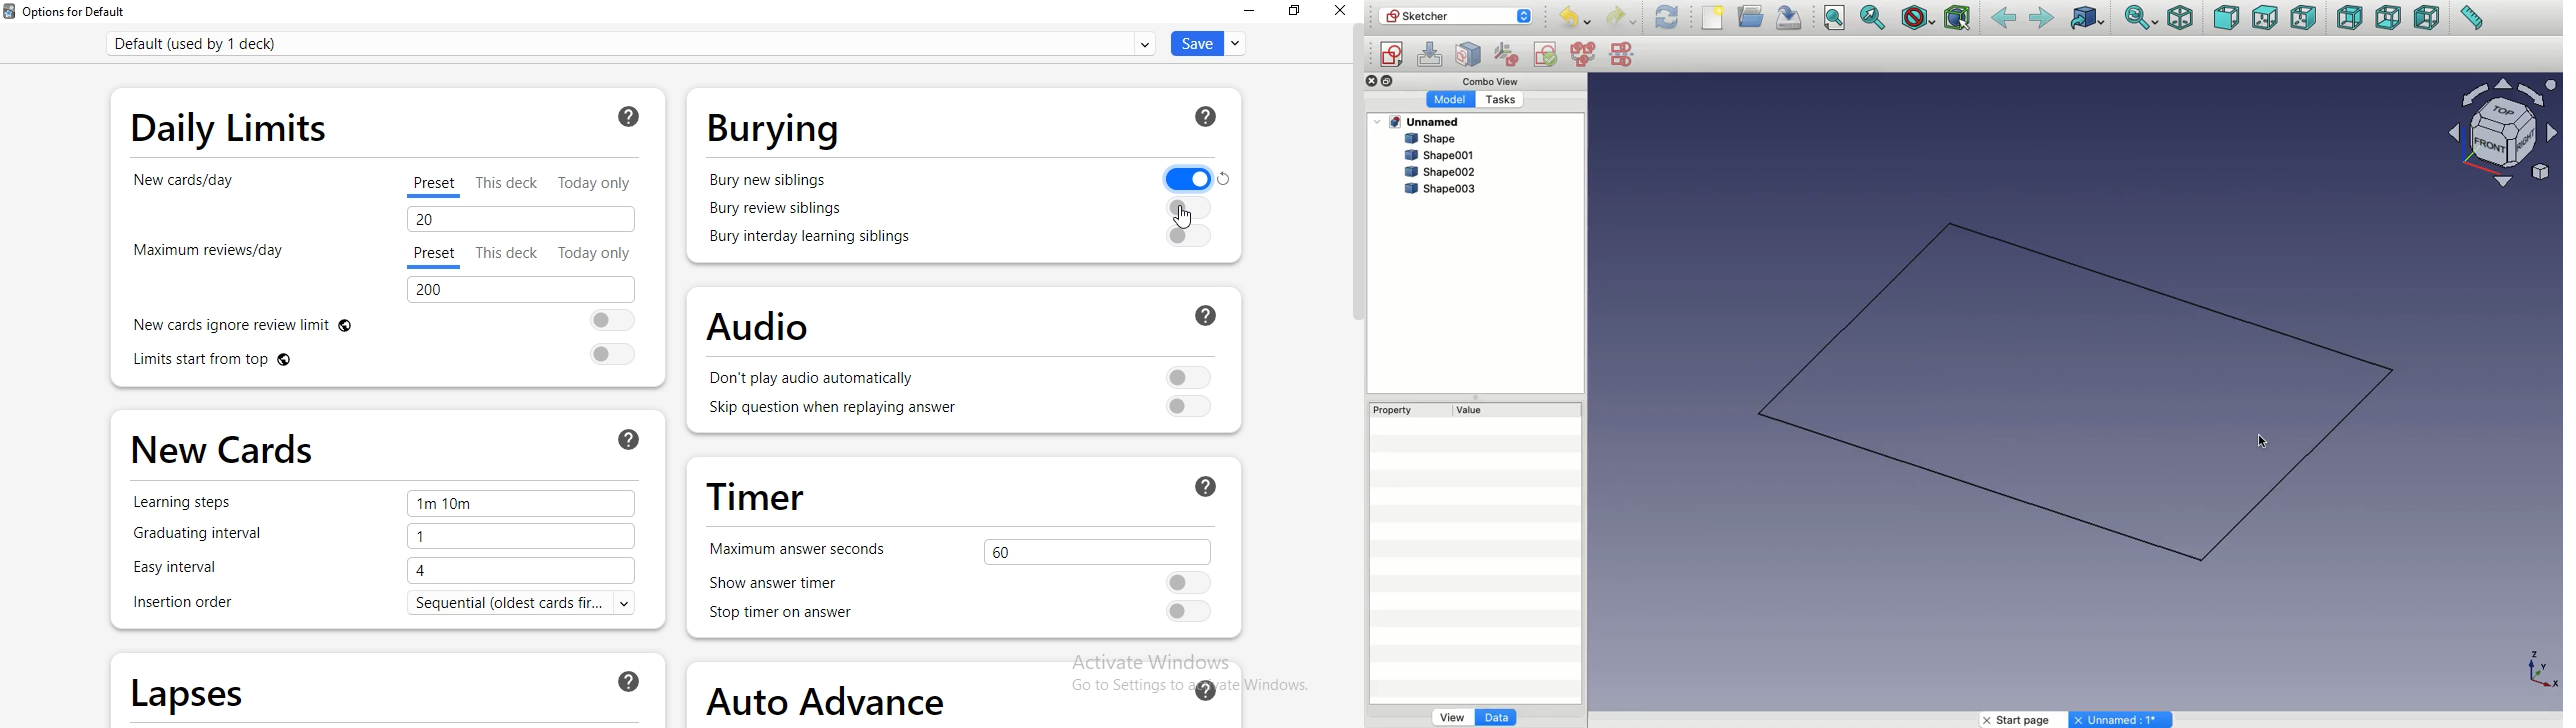 The image size is (2576, 728). What do you see at coordinates (604, 180) in the screenshot?
I see `today only` at bounding box center [604, 180].